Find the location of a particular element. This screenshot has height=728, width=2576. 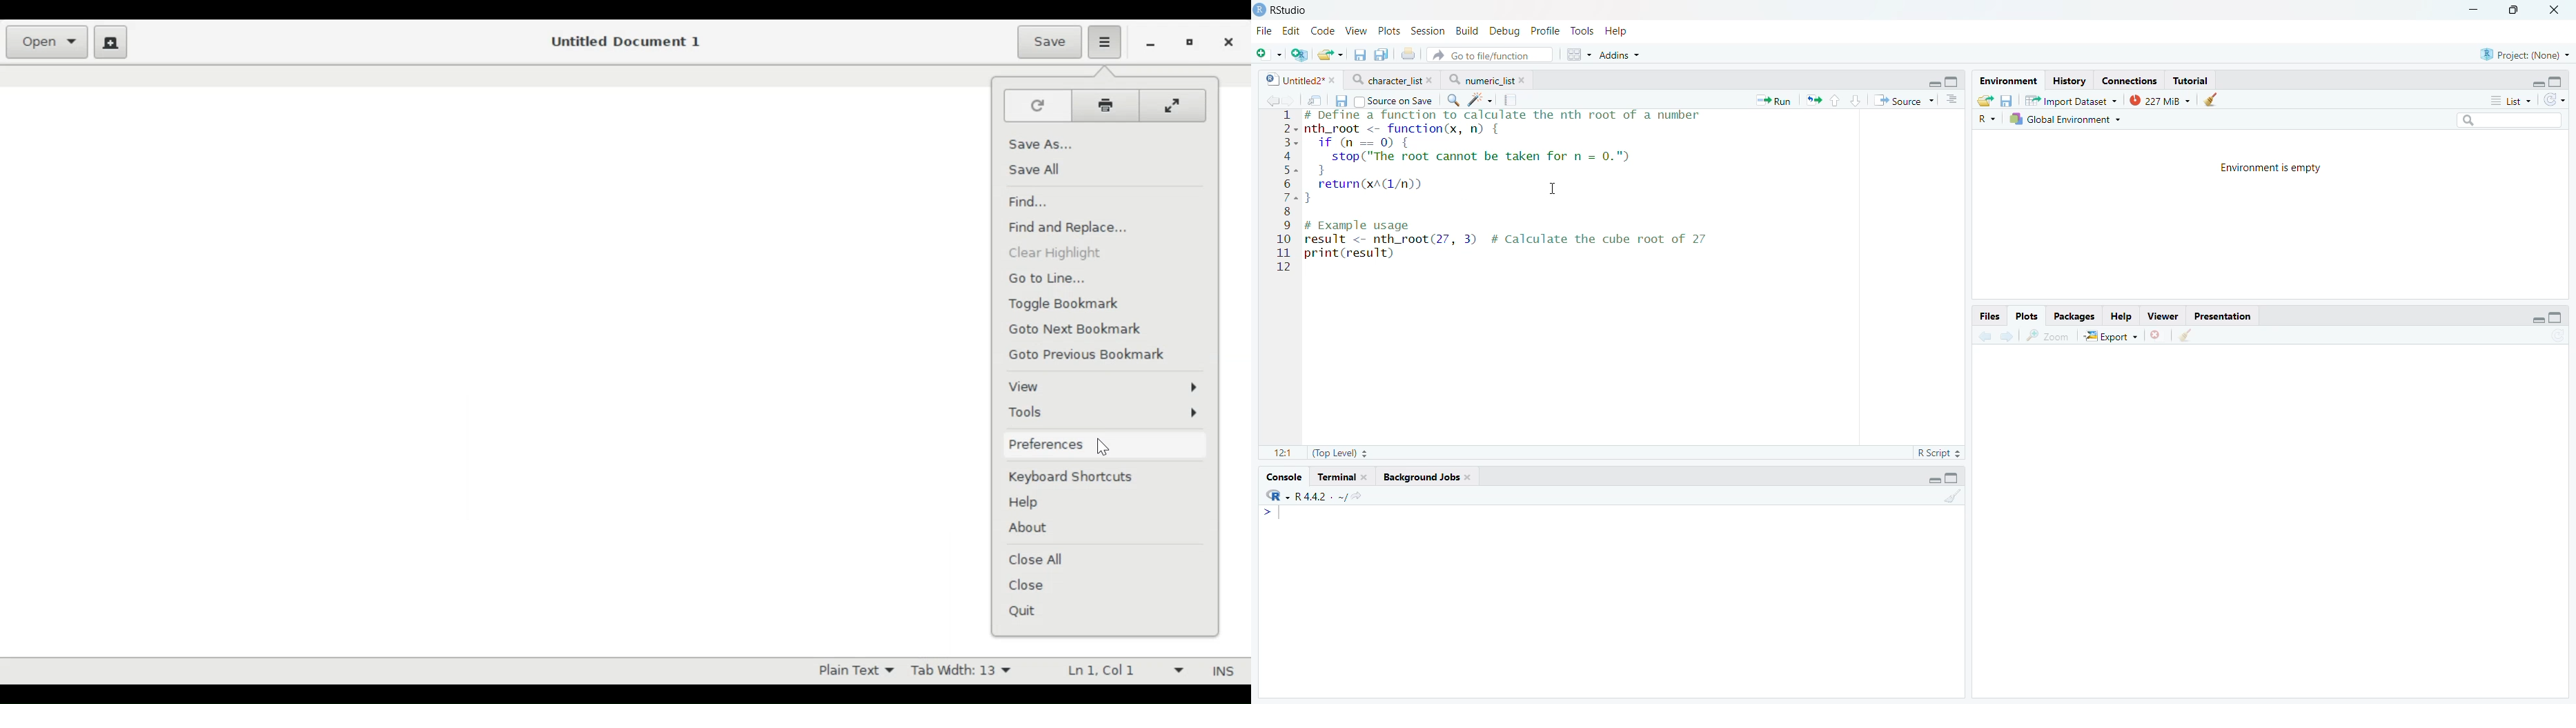

Go to previous section is located at coordinates (1836, 100).